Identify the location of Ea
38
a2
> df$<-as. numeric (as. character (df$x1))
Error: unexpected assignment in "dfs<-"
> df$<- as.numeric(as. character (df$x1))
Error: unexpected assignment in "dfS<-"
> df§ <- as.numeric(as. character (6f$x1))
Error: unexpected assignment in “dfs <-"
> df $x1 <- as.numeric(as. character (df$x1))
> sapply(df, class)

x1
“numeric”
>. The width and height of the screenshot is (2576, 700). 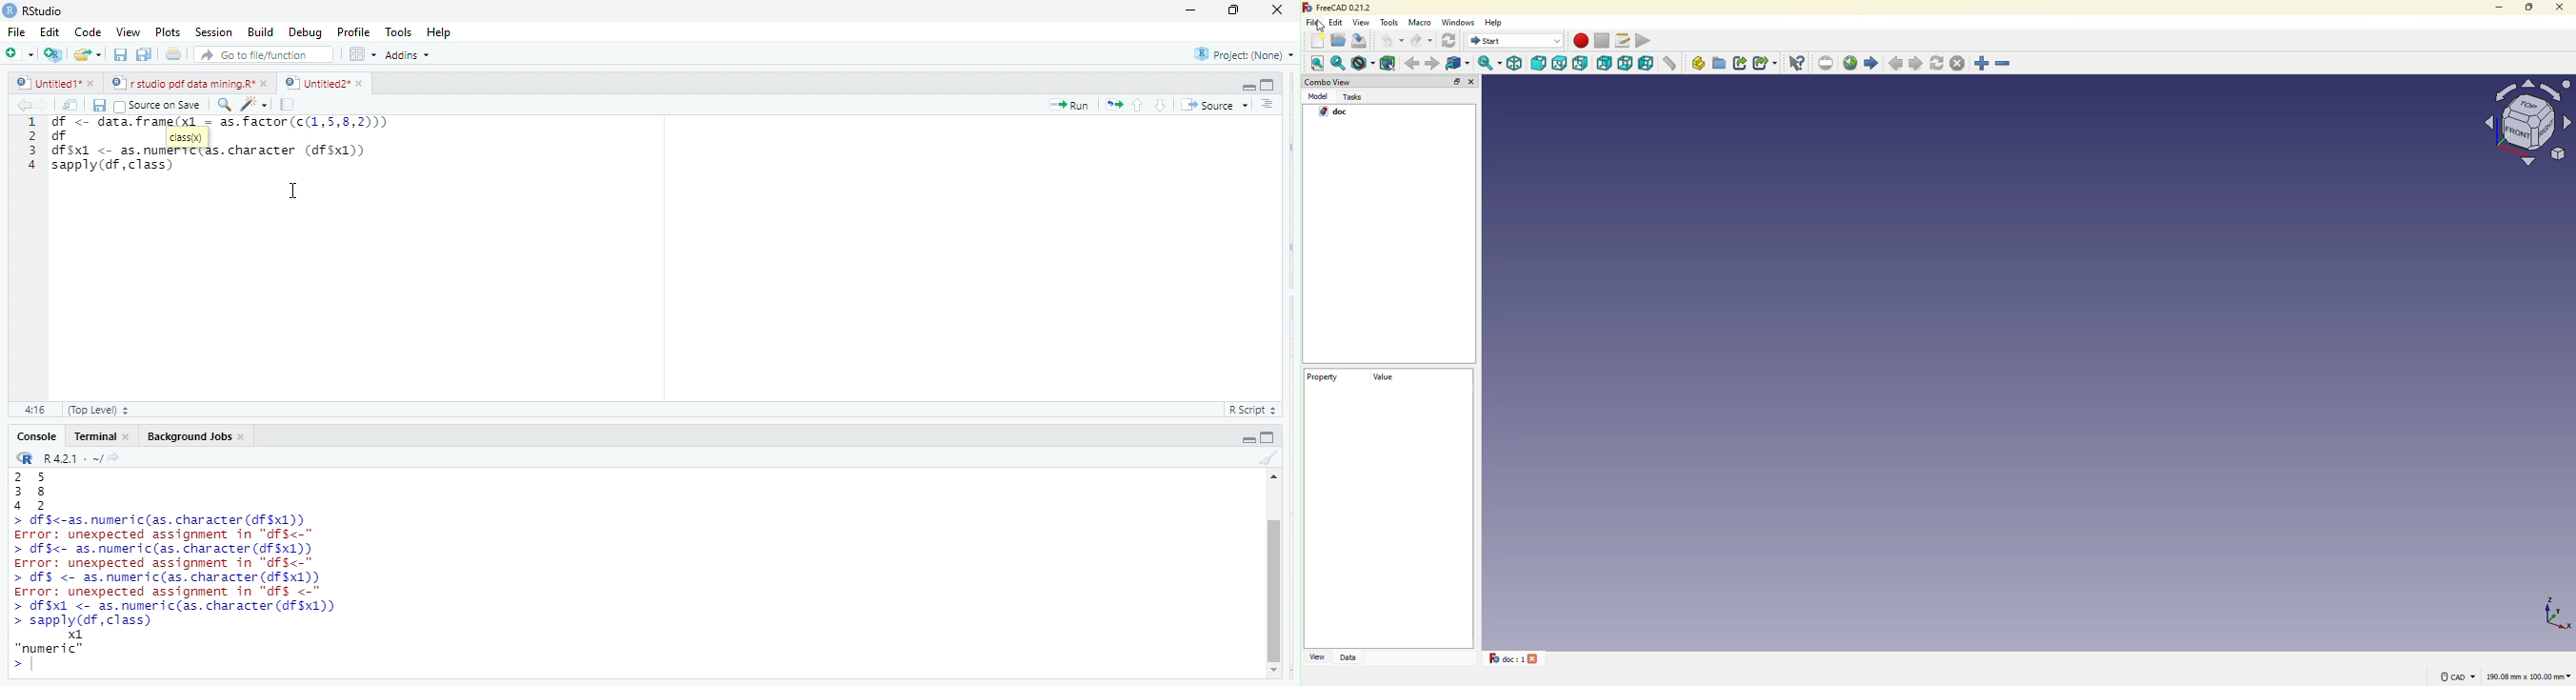
(222, 574).